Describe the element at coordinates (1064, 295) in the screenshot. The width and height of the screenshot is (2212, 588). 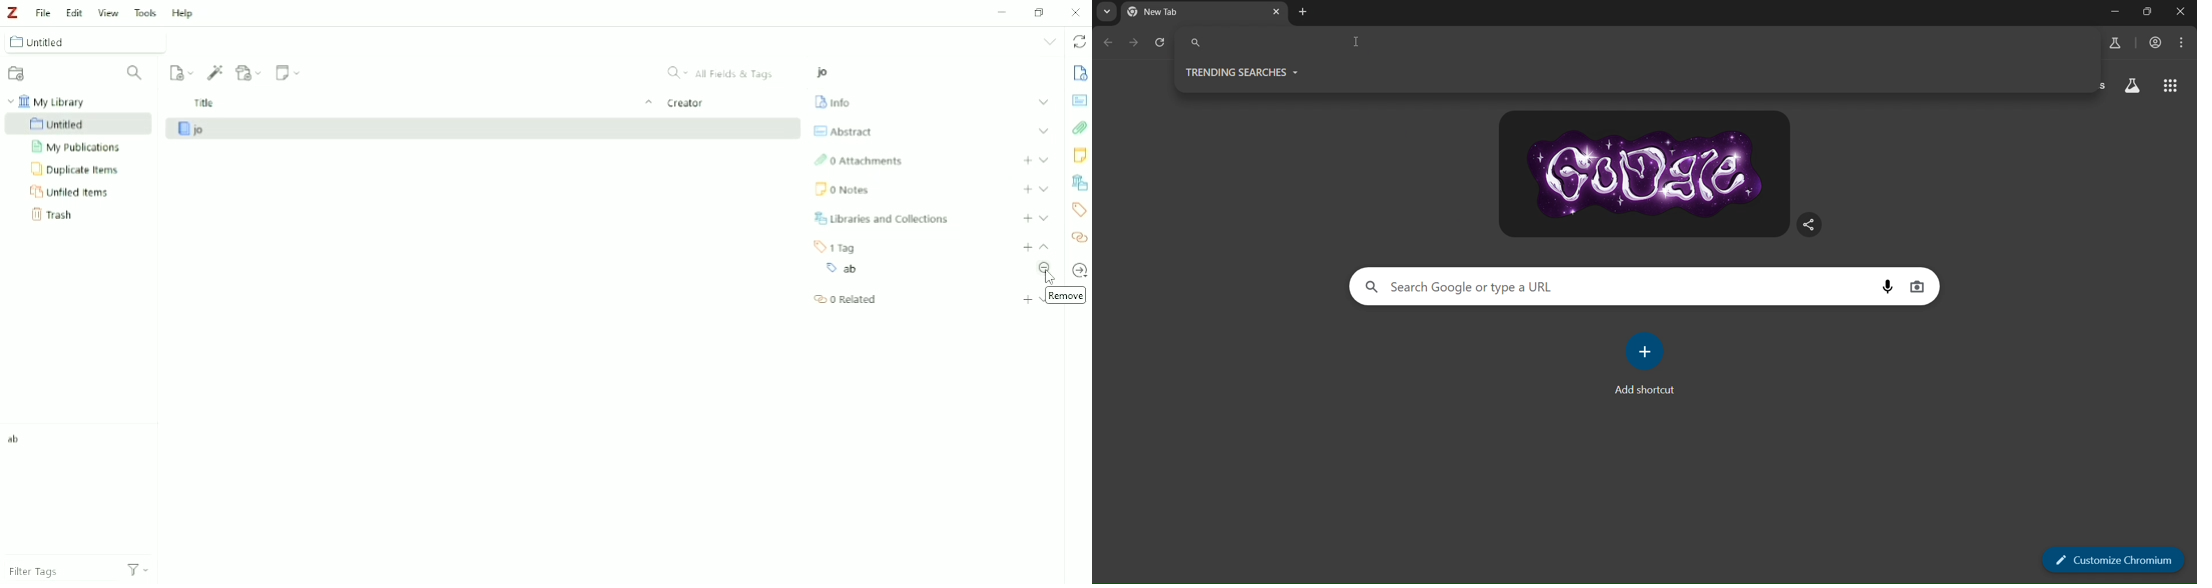
I see `Remove` at that location.